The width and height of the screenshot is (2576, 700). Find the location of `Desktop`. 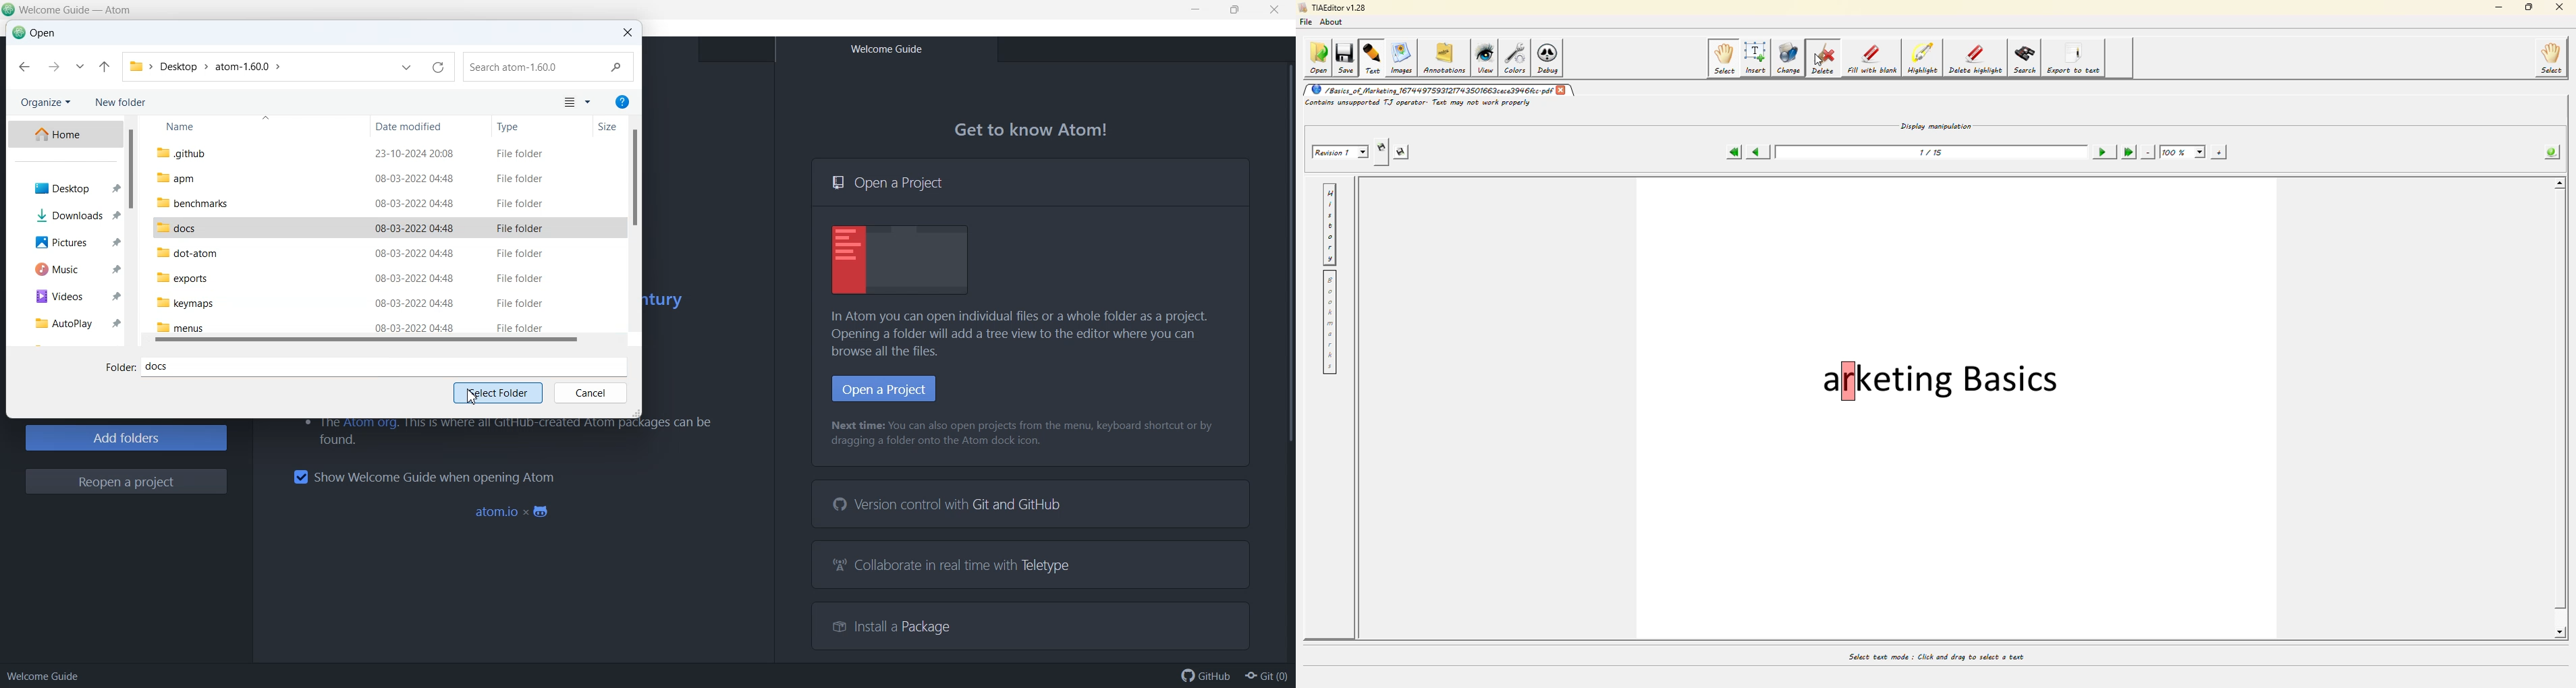

Desktop is located at coordinates (177, 66).